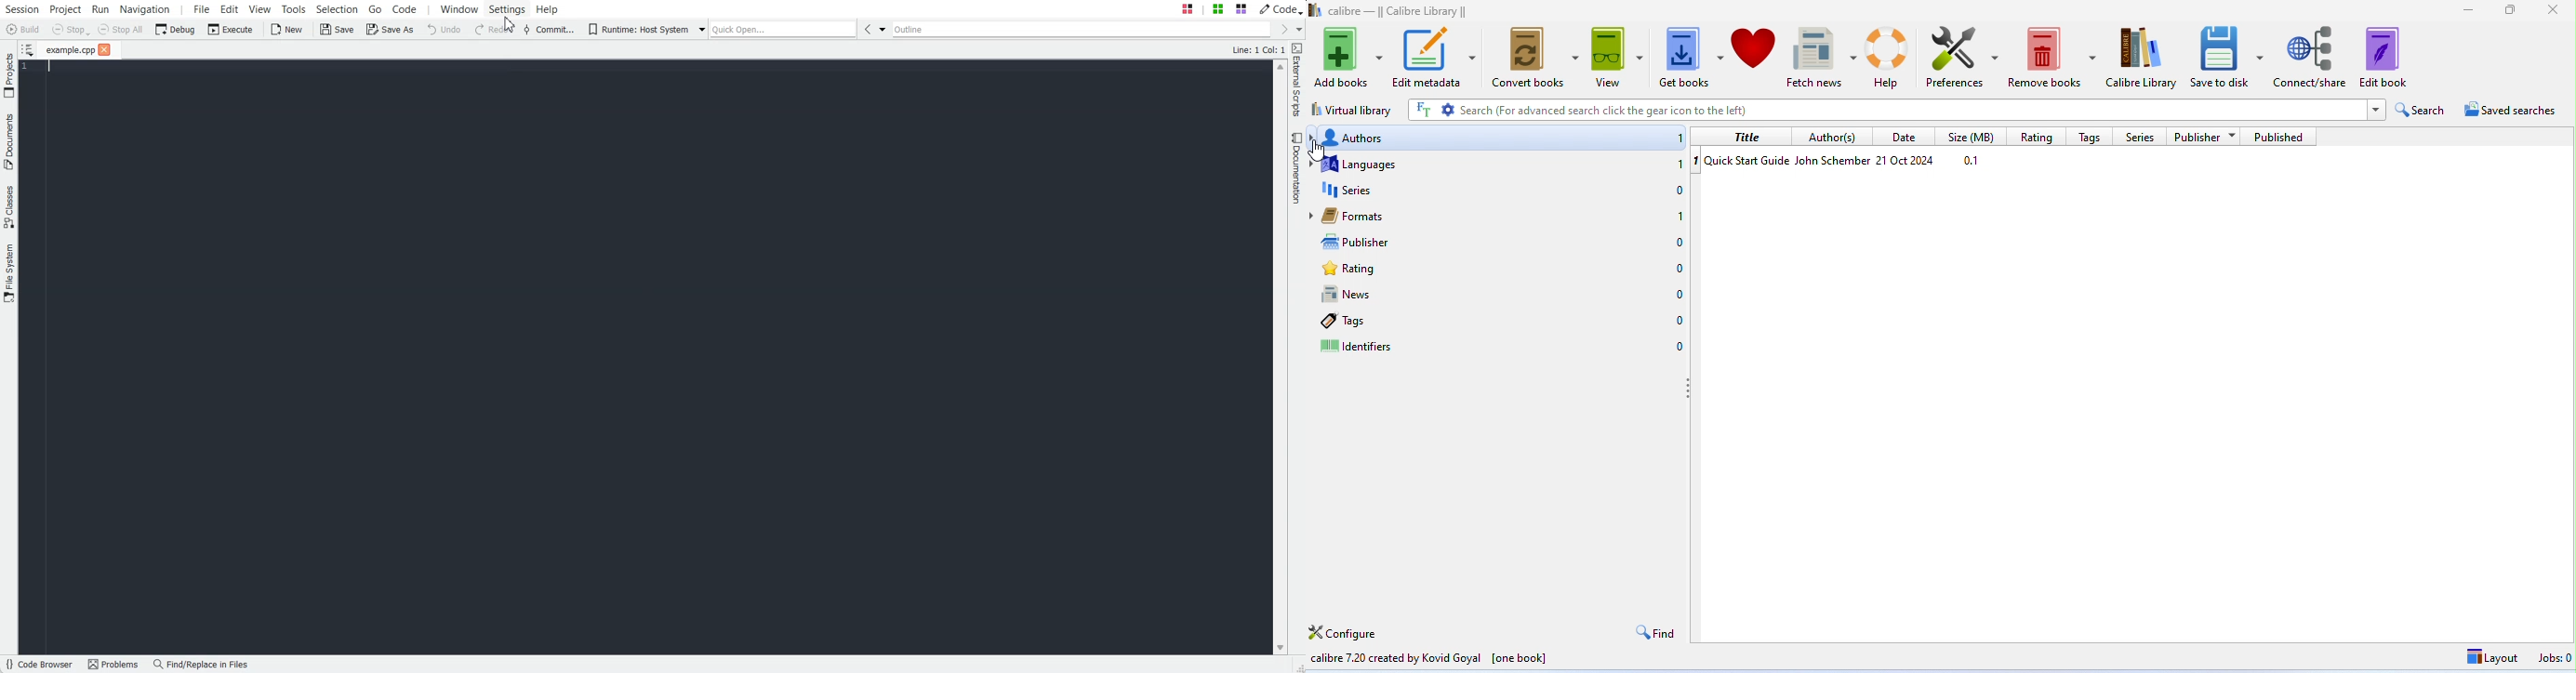 The height and width of the screenshot is (700, 2576). Describe the element at coordinates (2095, 139) in the screenshot. I see `tags` at that location.